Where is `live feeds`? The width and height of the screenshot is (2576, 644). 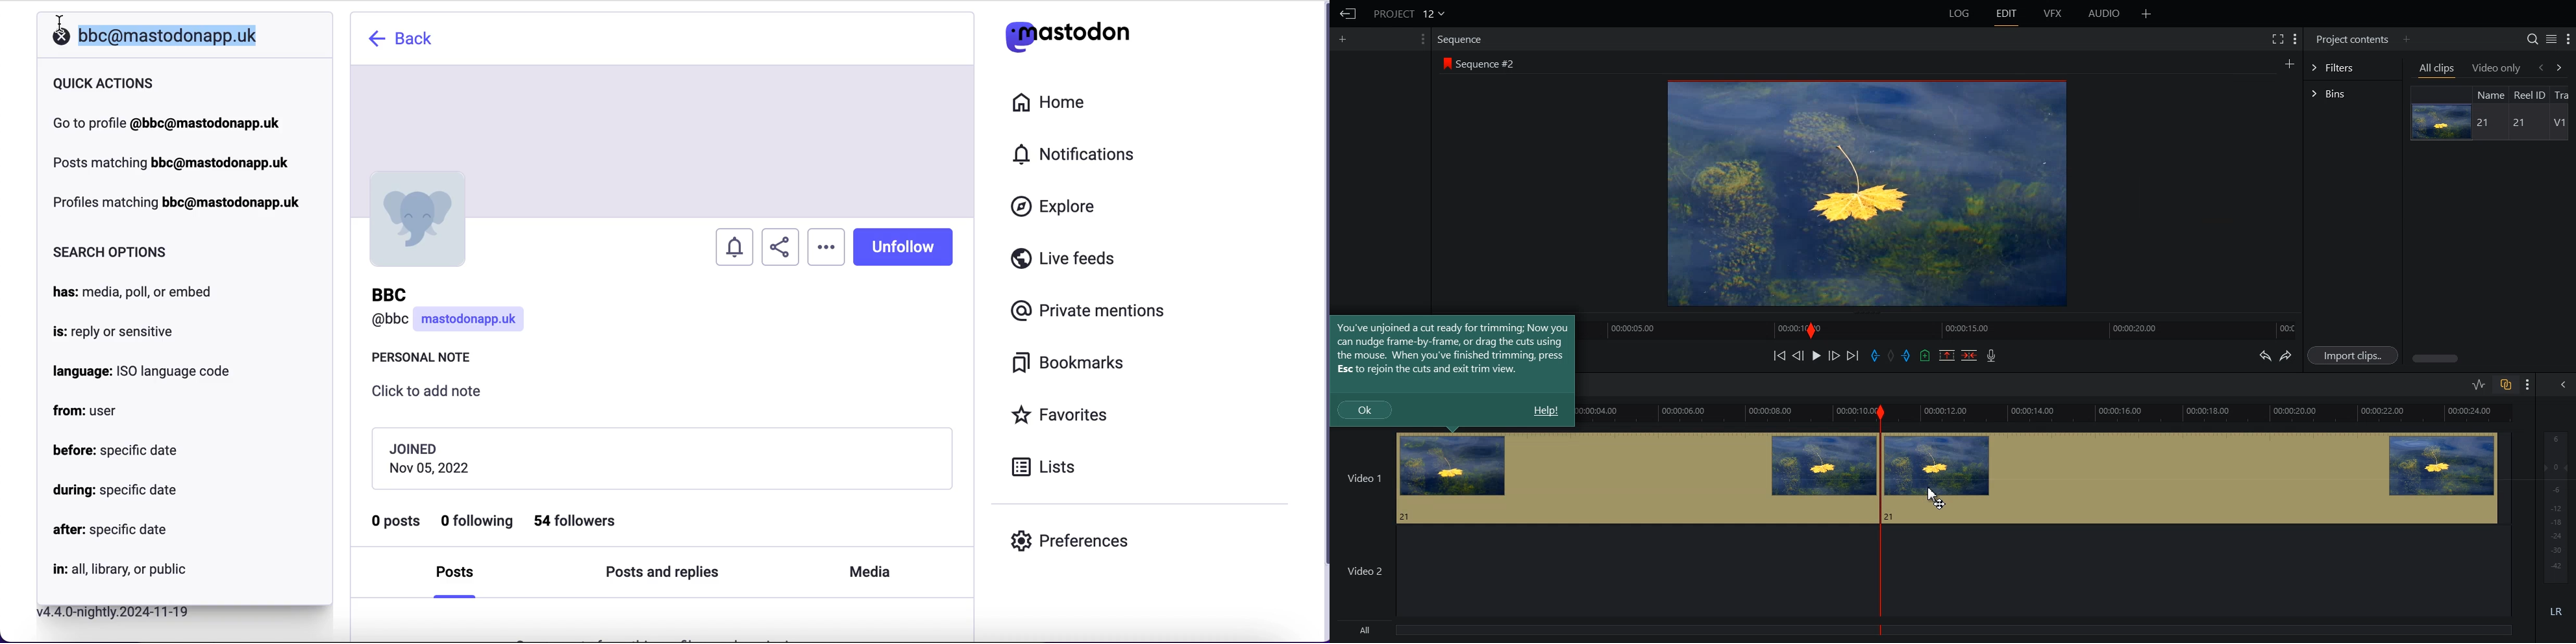 live feeds is located at coordinates (1064, 262).